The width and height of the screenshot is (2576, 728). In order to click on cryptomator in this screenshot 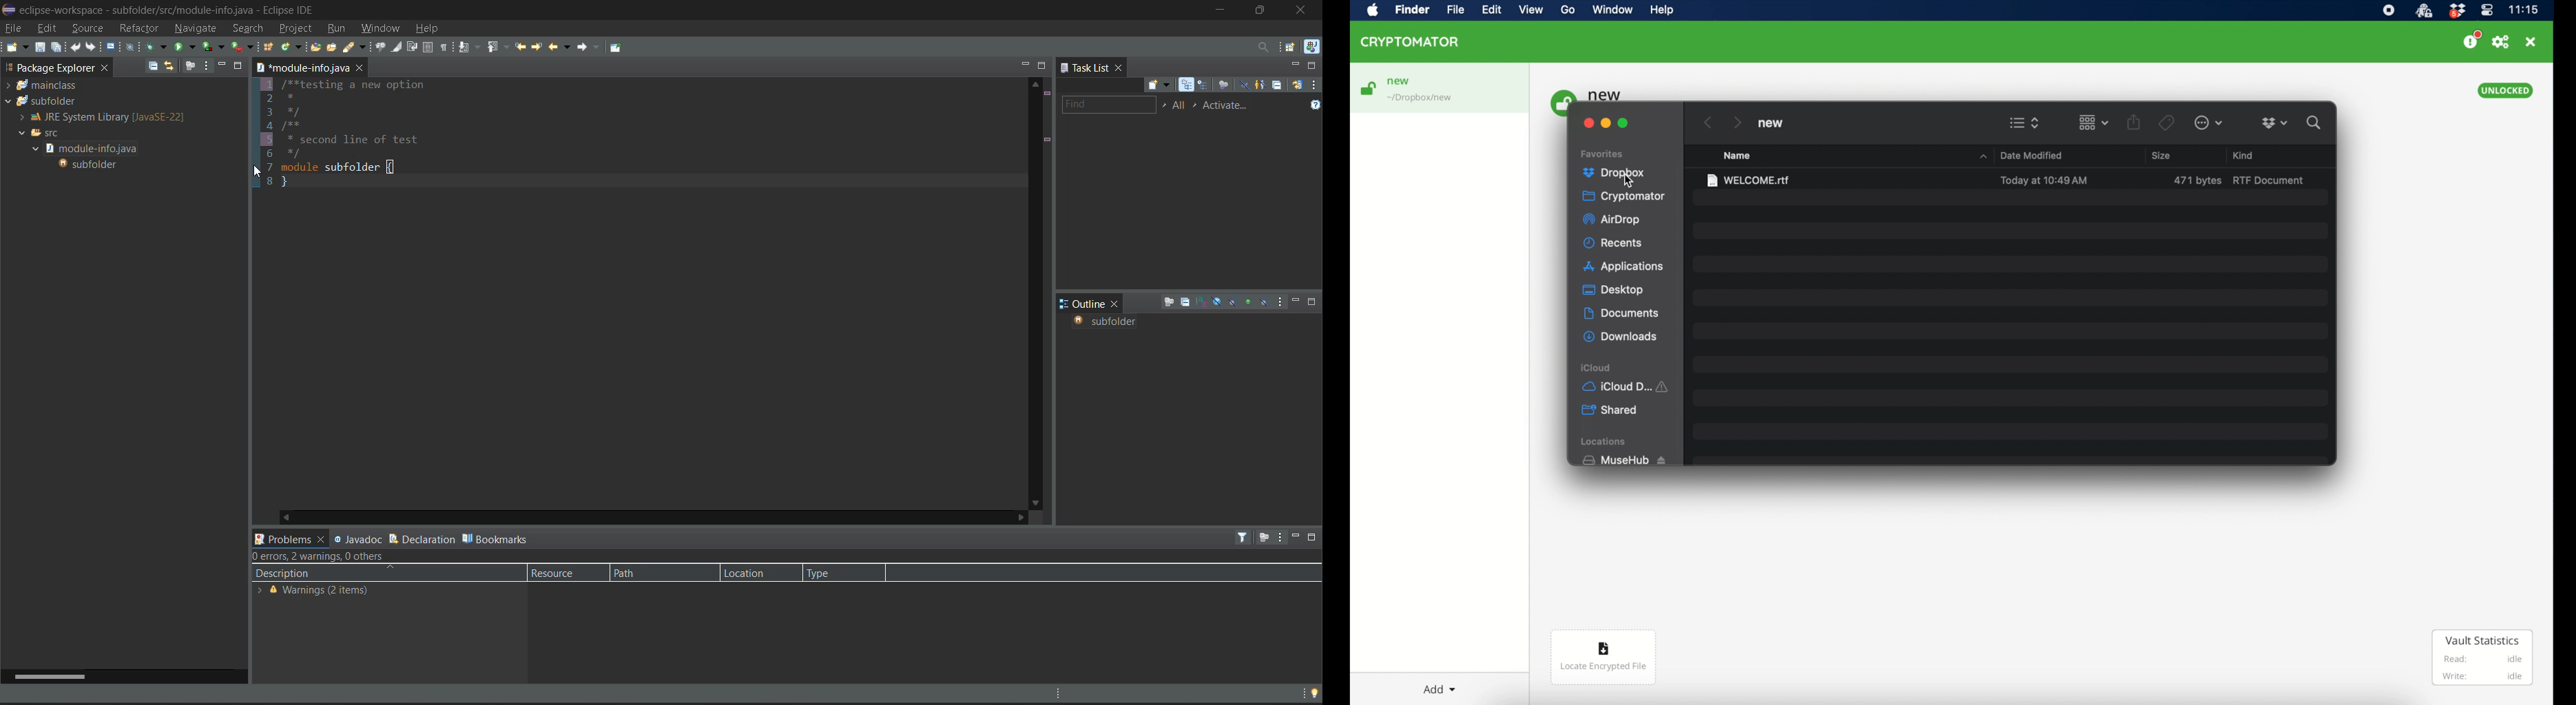, I will do `click(1411, 42)`.